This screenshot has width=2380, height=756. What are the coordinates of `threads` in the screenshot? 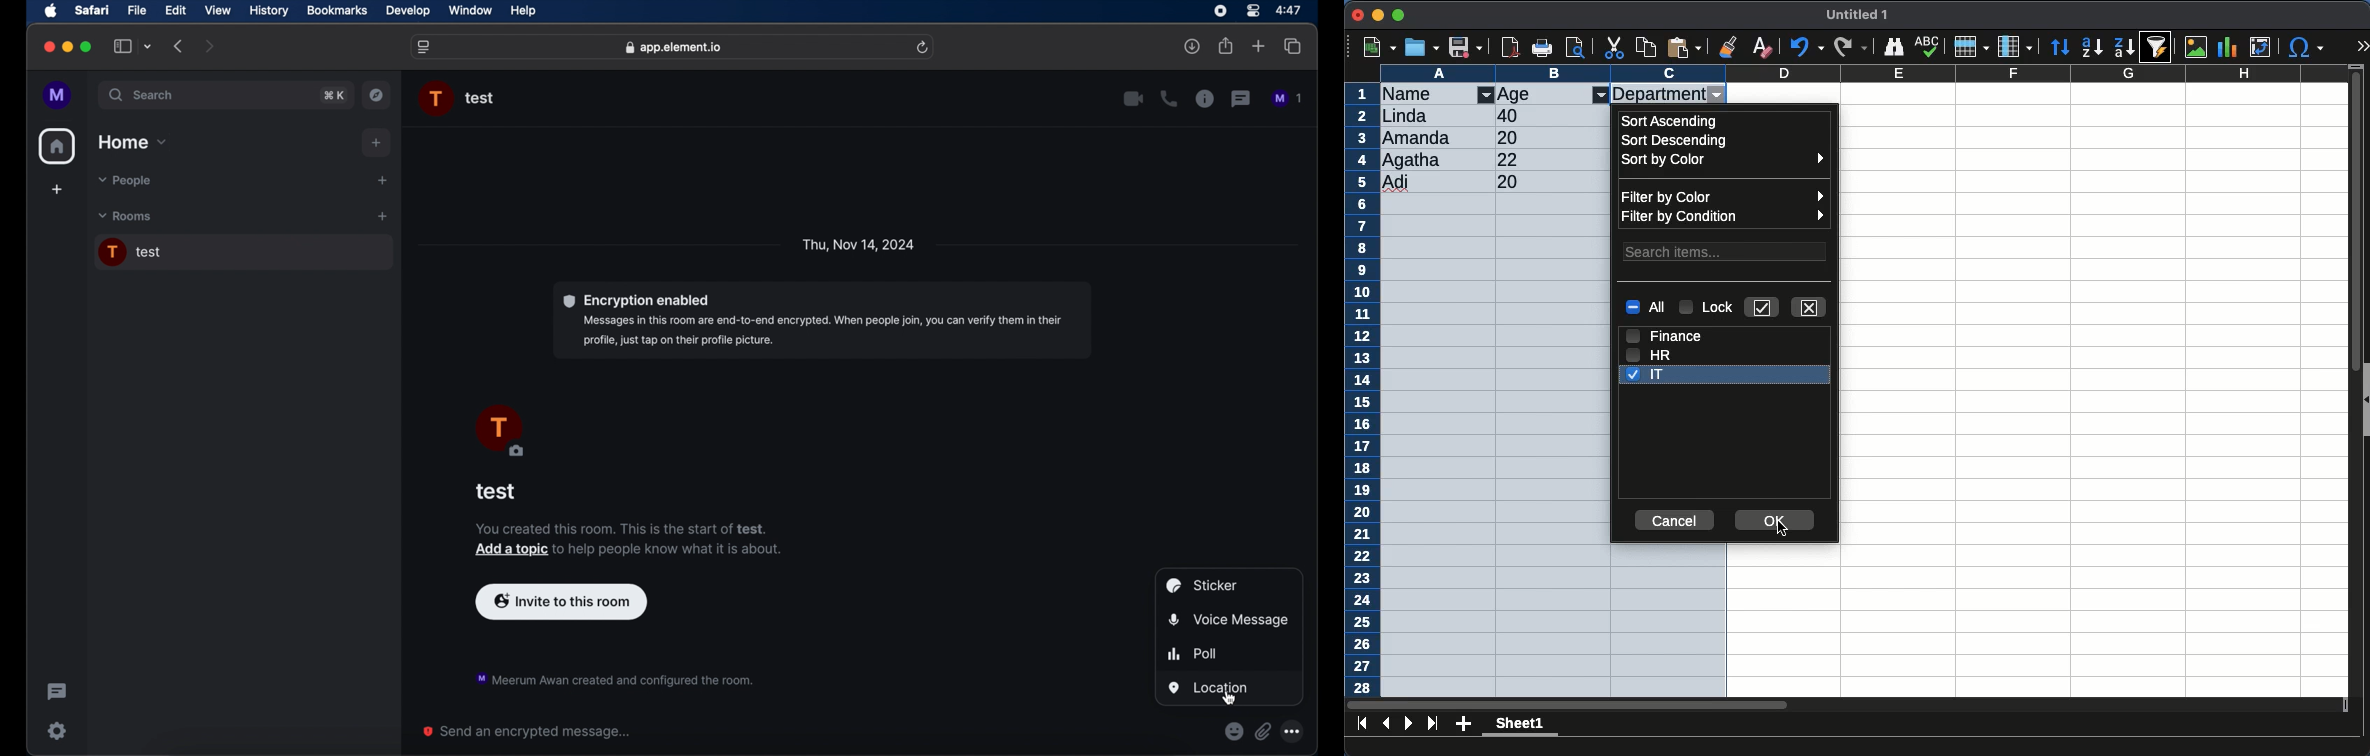 It's located at (1242, 99).